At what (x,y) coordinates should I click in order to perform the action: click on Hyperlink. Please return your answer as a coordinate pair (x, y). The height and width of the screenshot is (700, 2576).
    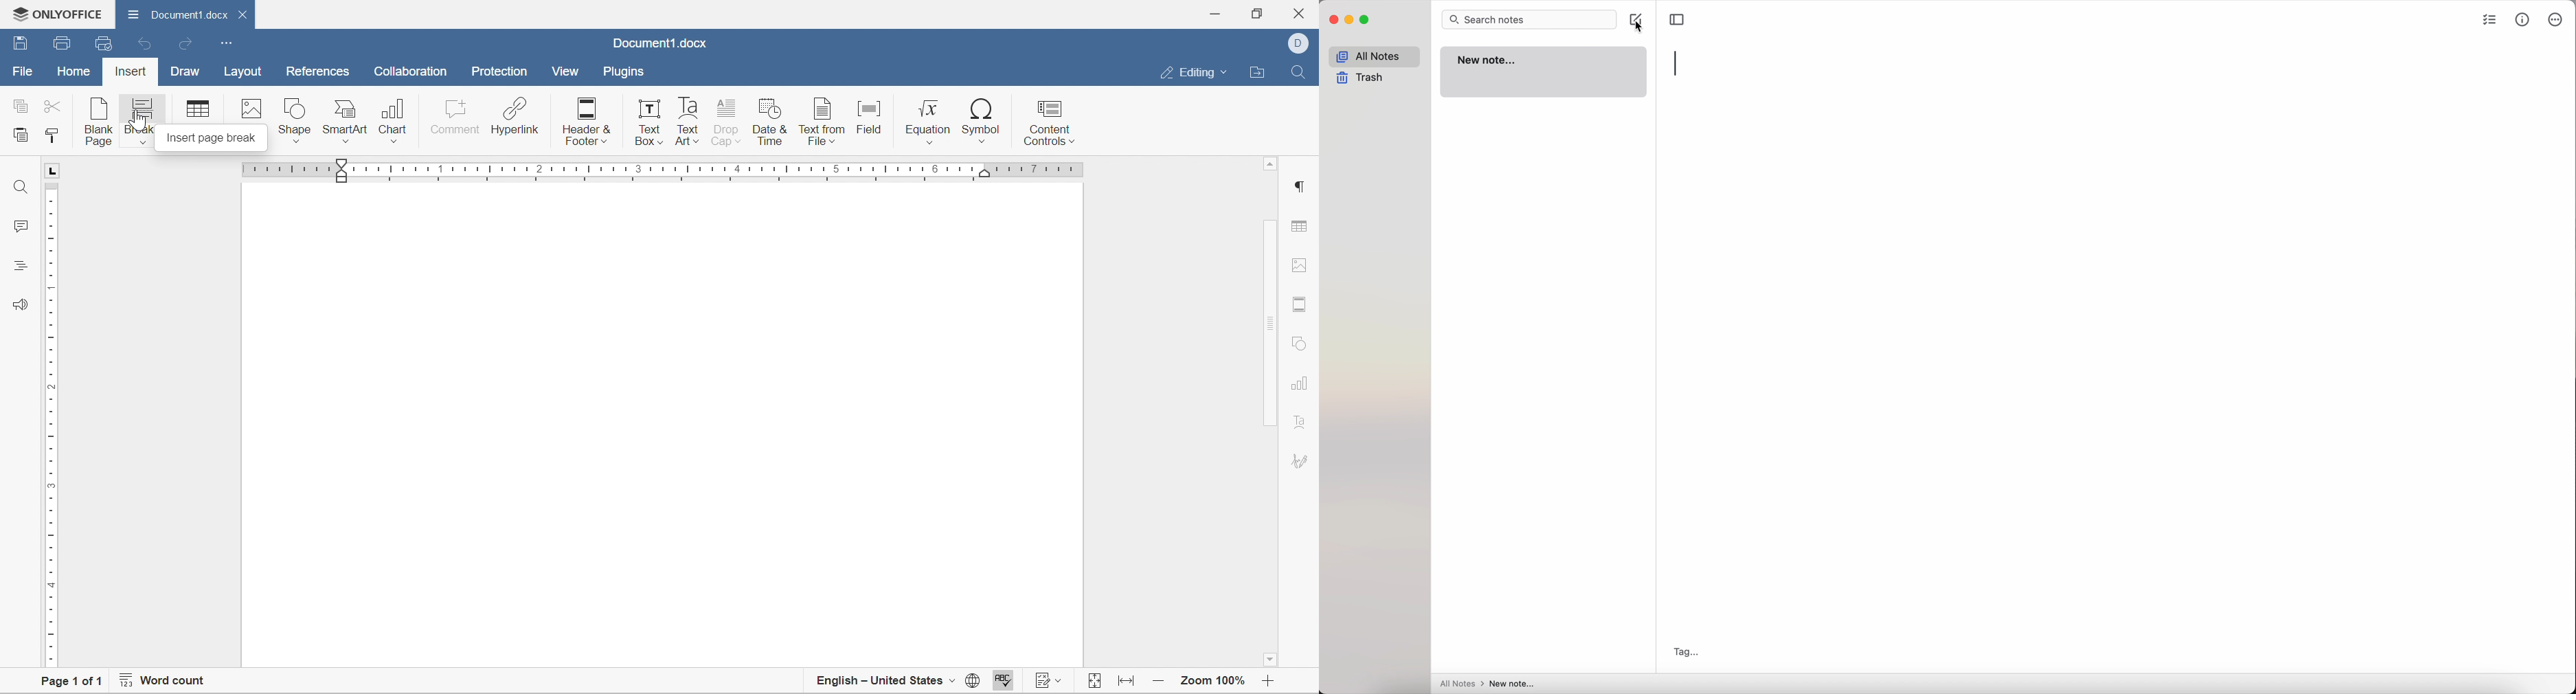
    Looking at the image, I should click on (515, 118).